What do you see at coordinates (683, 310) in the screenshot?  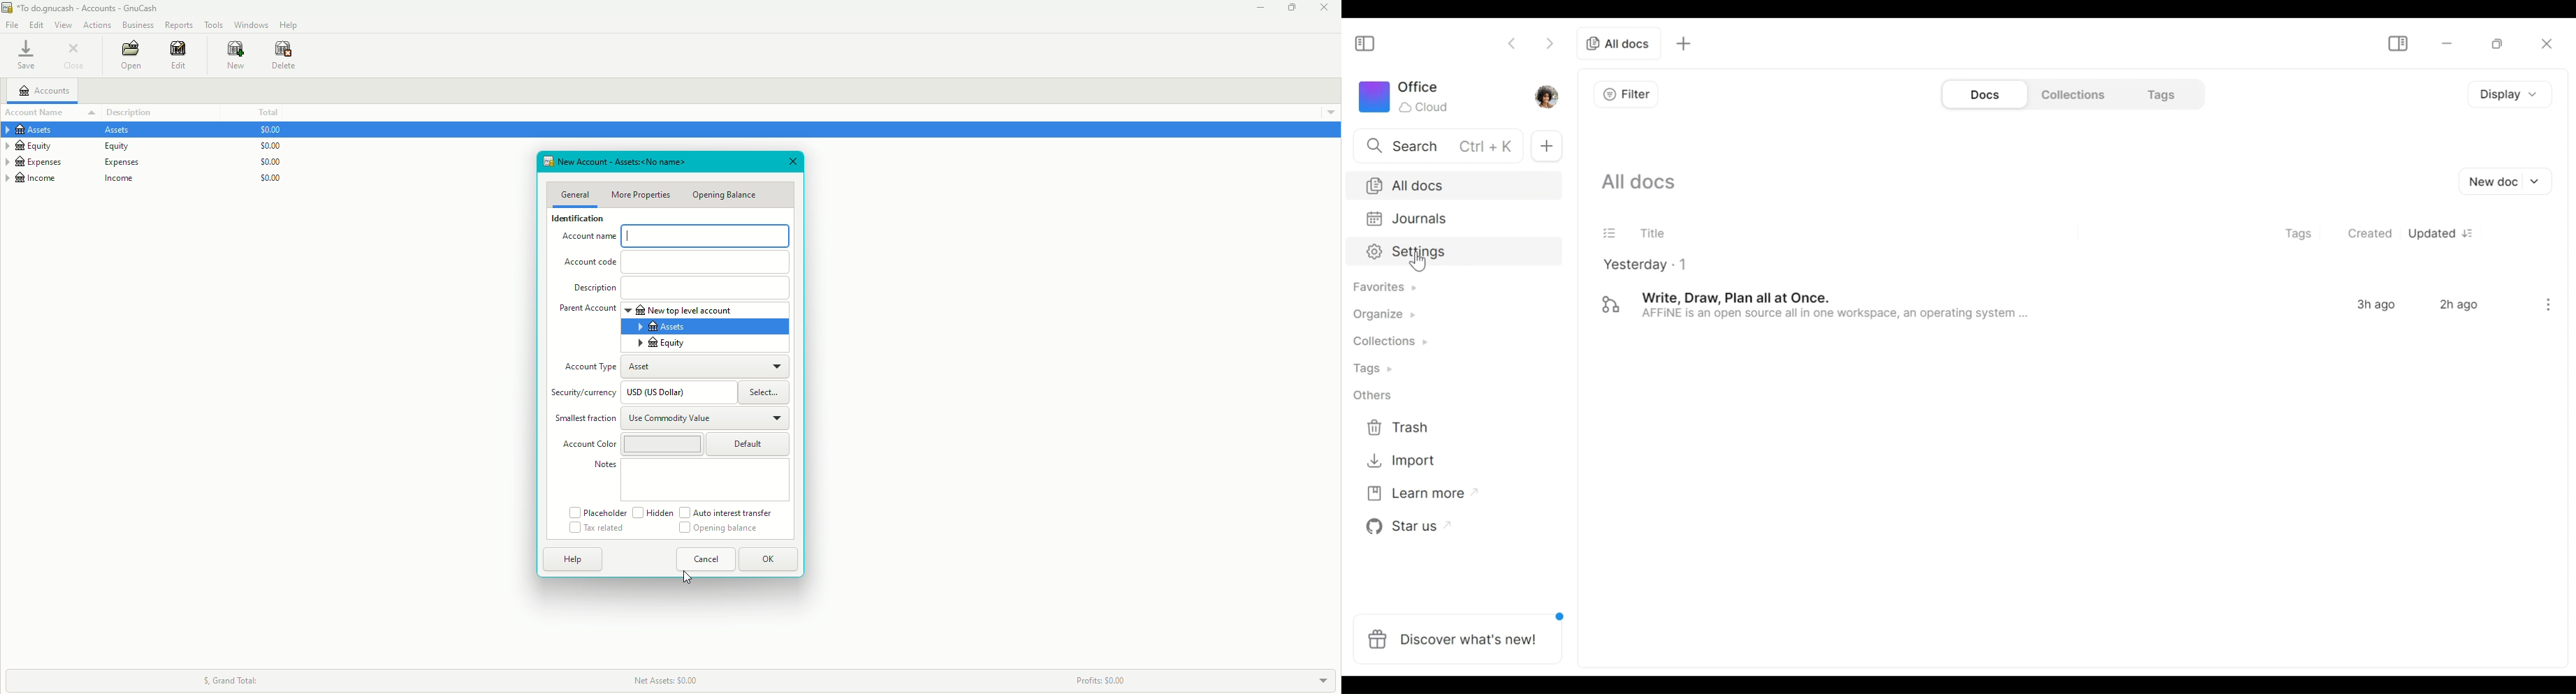 I see `New top level account` at bounding box center [683, 310].